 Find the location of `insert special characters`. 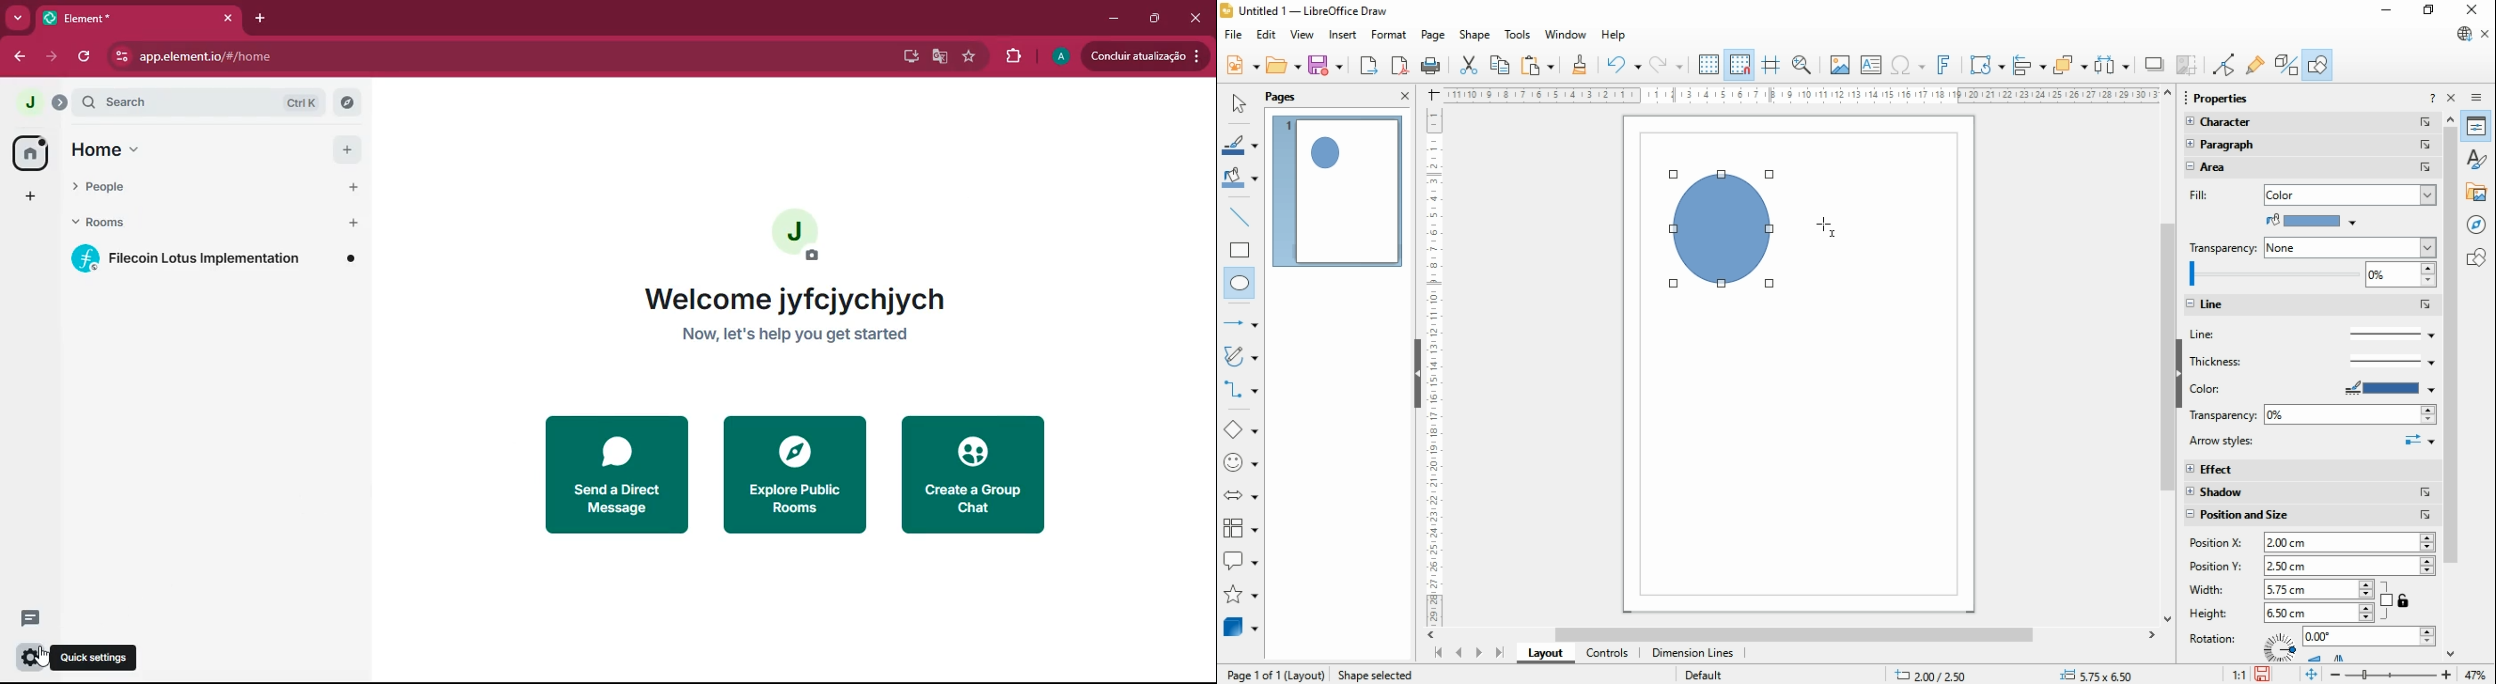

insert special characters is located at coordinates (1909, 64).